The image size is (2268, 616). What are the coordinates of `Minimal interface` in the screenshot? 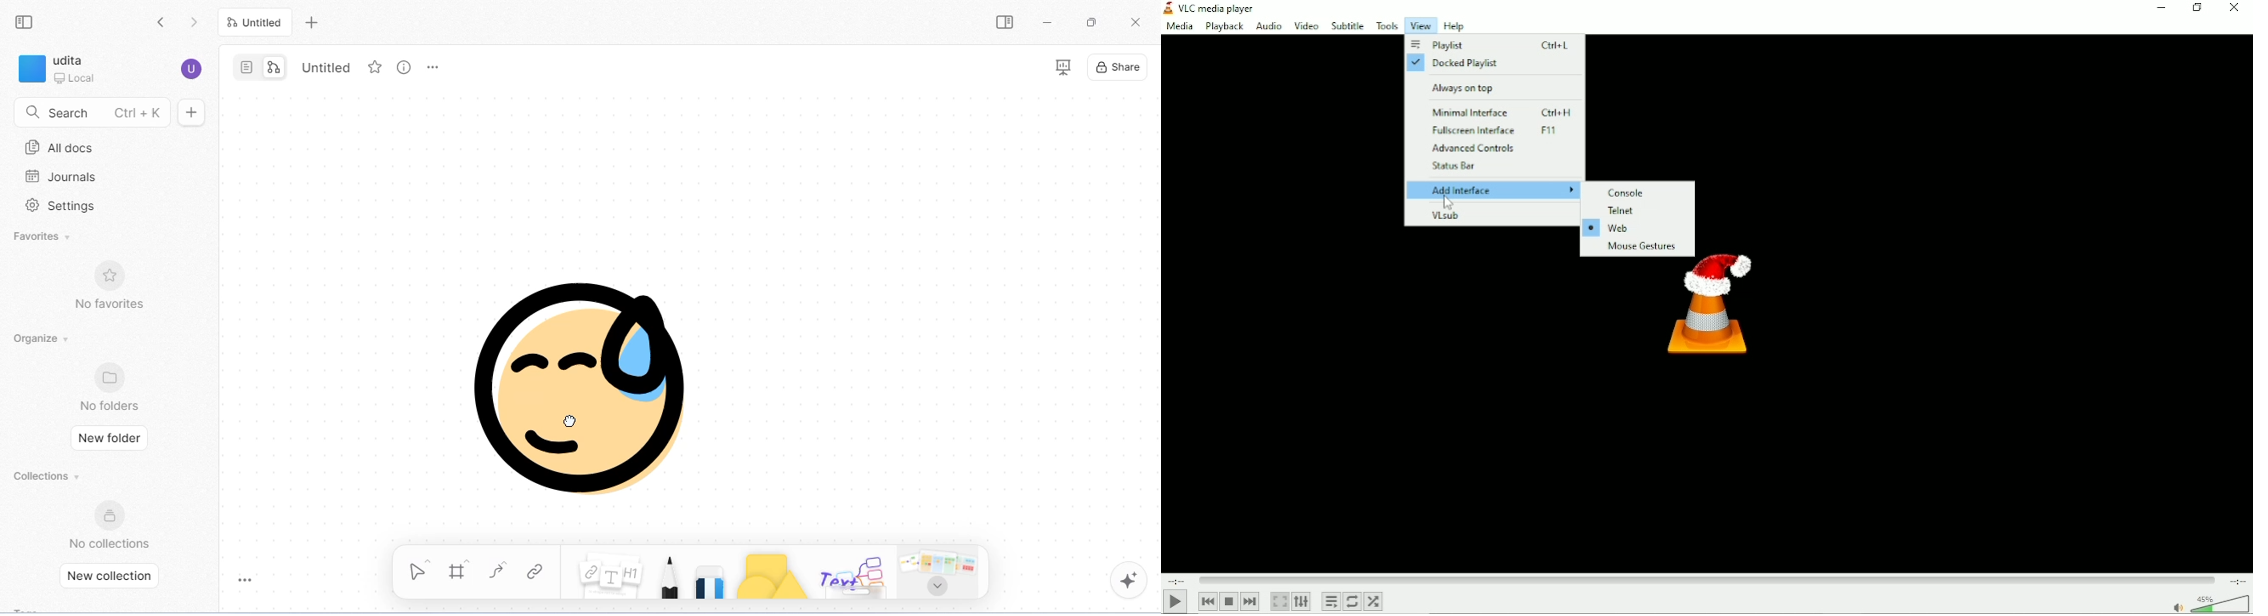 It's located at (1506, 112).